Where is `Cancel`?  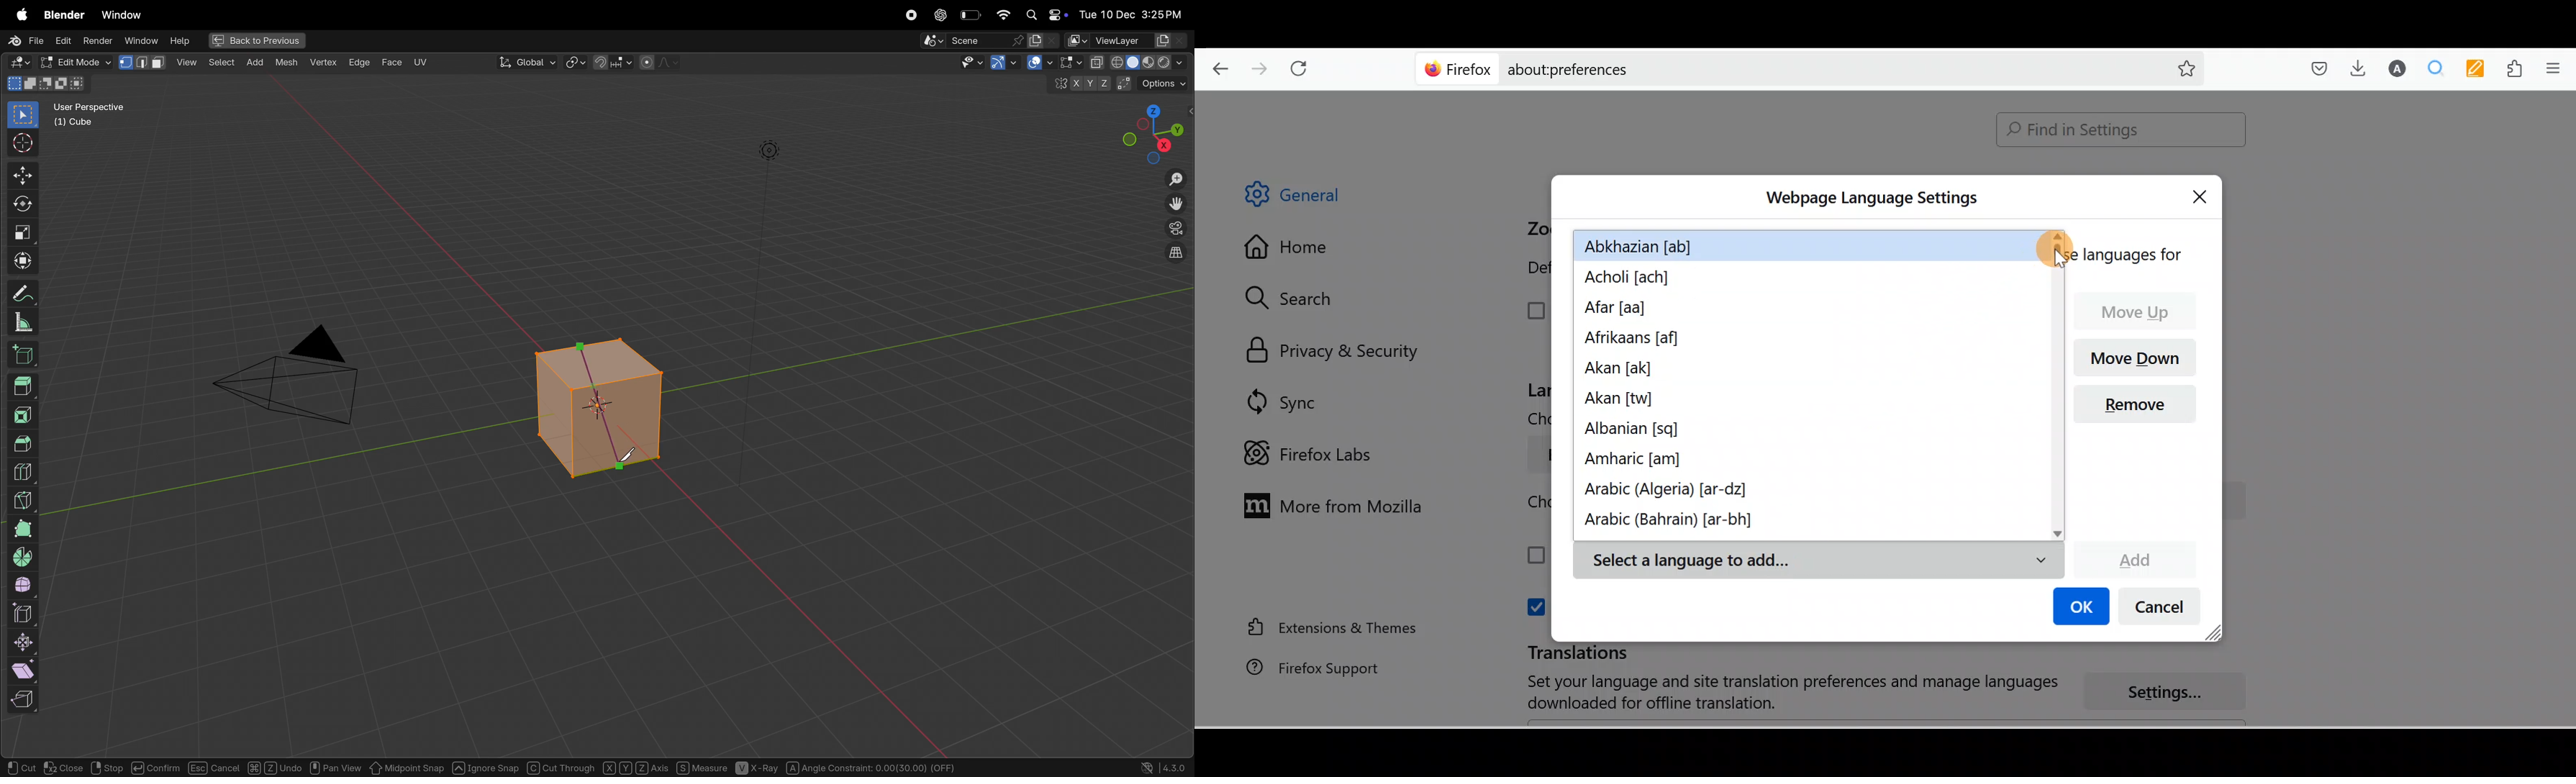
Cancel is located at coordinates (2164, 610).